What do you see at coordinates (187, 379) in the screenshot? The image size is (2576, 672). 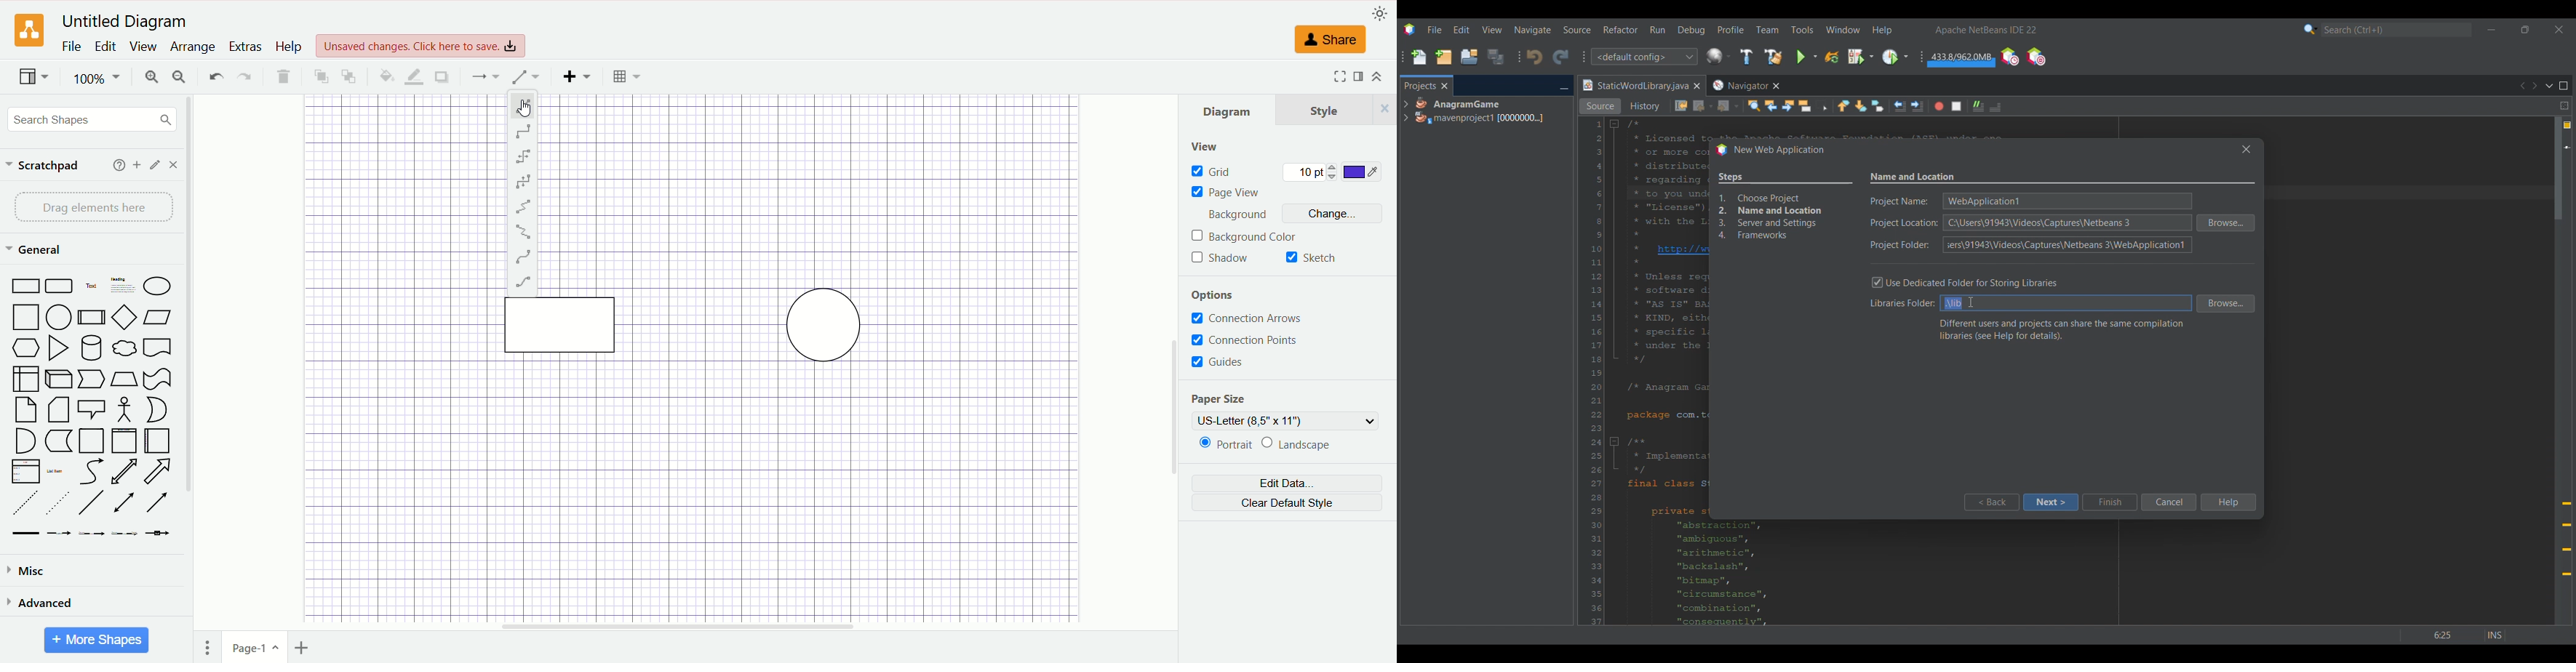 I see `vertical scroll bar` at bounding box center [187, 379].